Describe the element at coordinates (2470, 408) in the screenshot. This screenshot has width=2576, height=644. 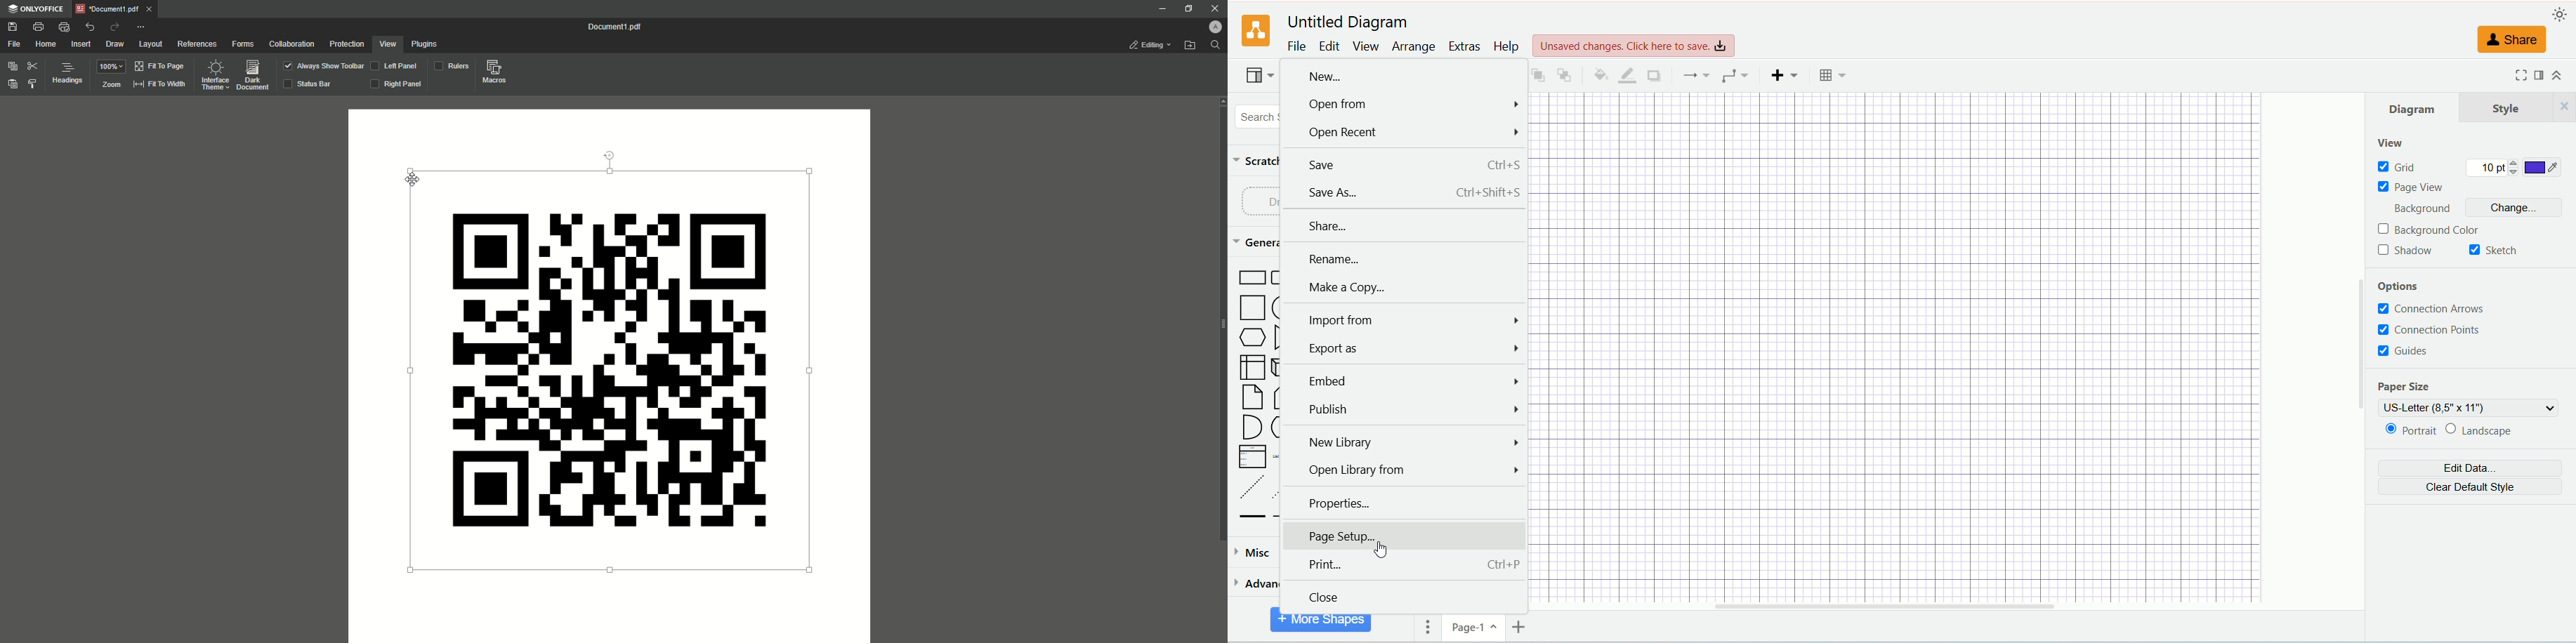
I see `US letter` at that location.